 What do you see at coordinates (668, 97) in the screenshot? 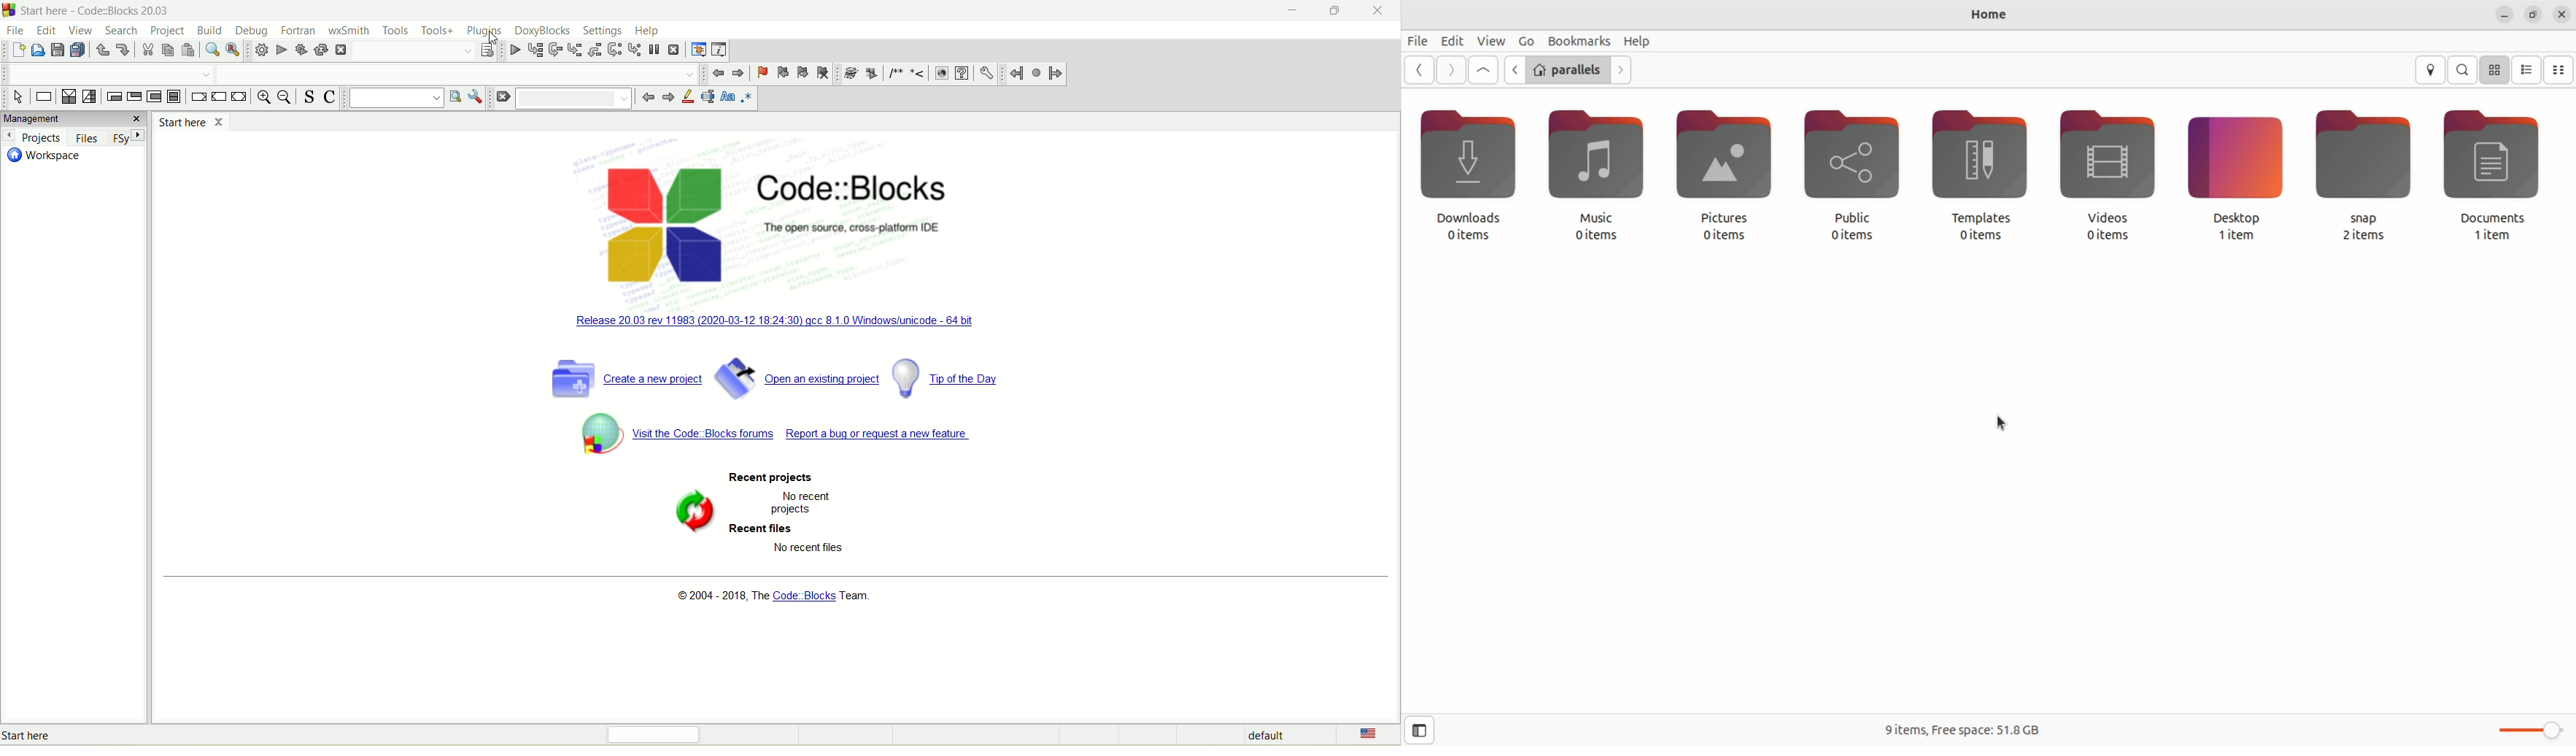
I see `go forward` at bounding box center [668, 97].